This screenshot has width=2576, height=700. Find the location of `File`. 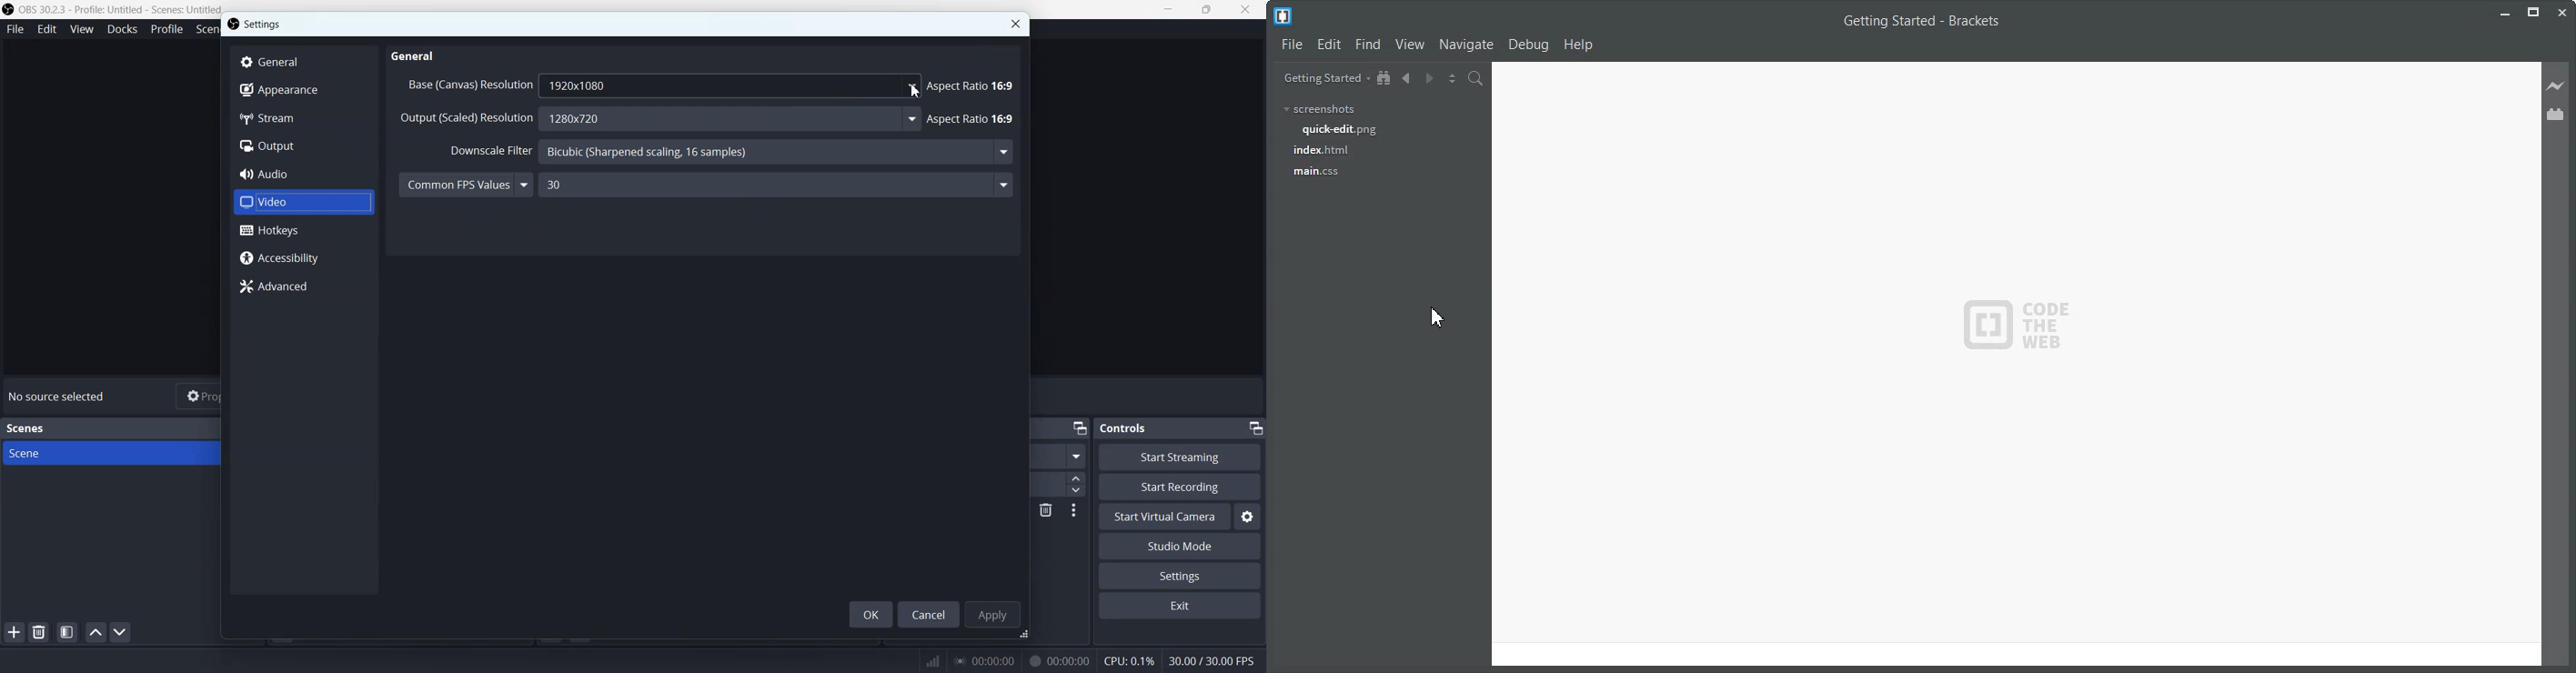

File is located at coordinates (1291, 44).